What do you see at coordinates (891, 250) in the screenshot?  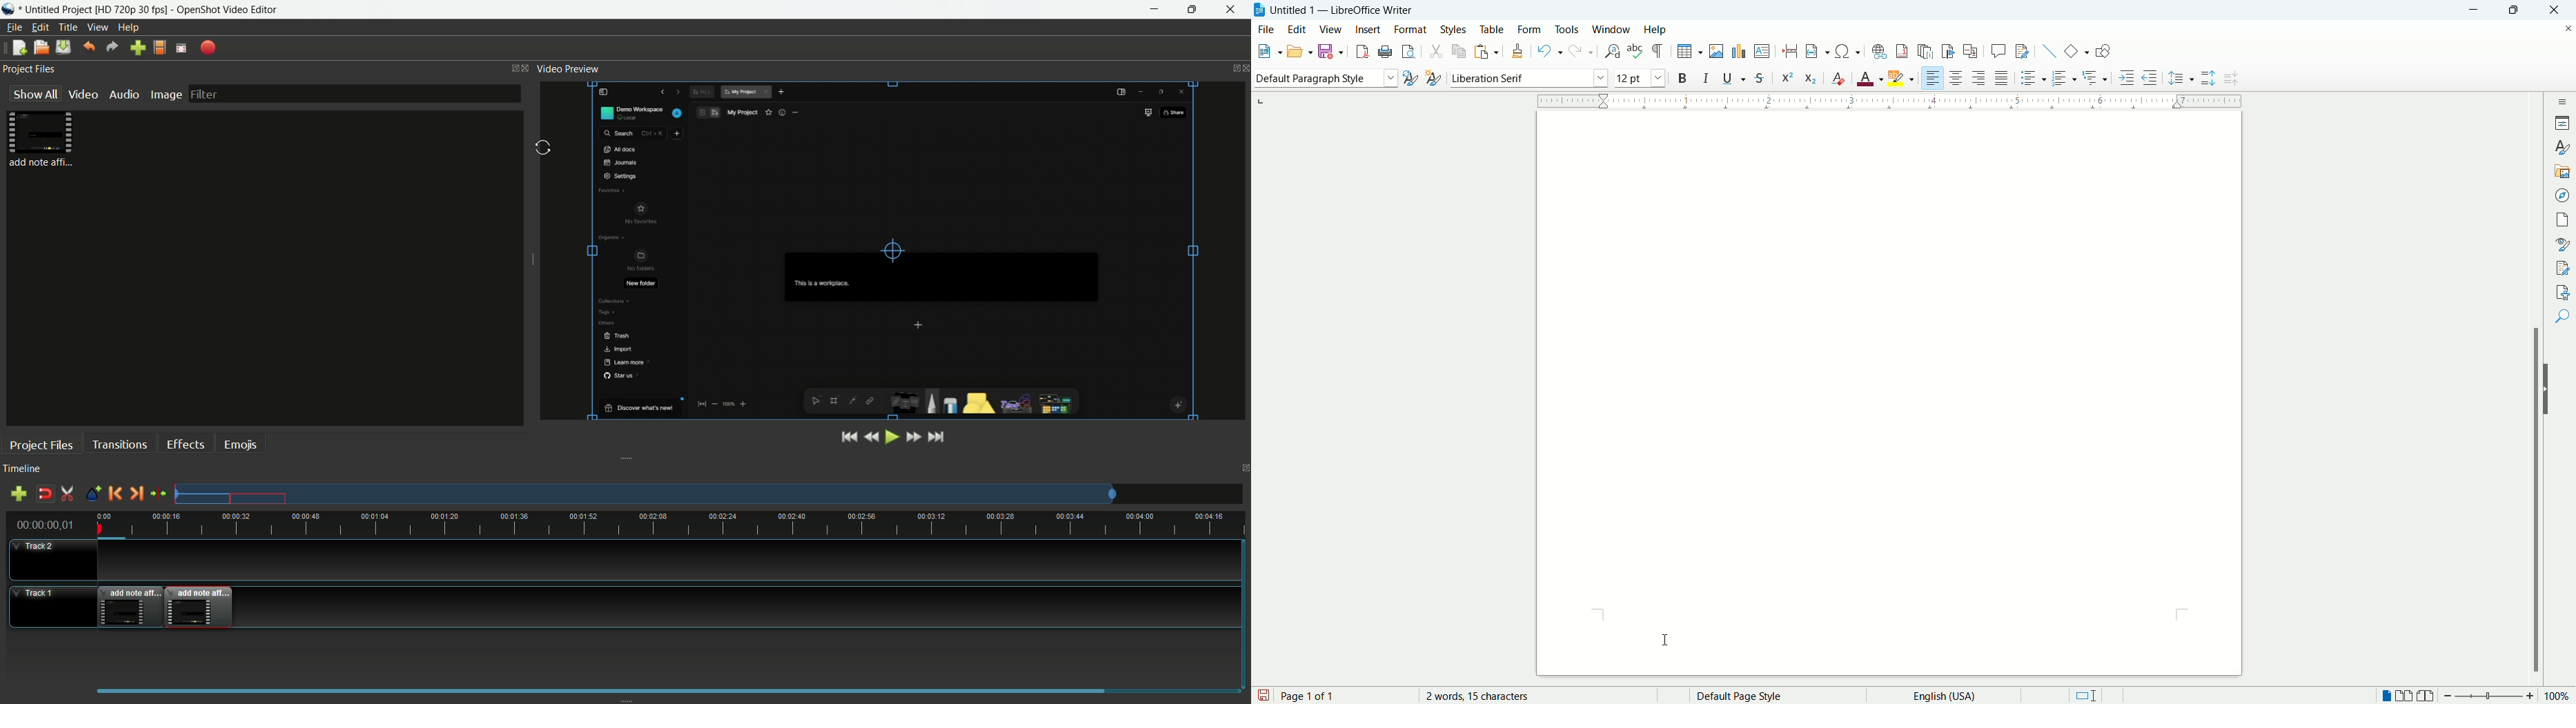 I see `preview video` at bounding box center [891, 250].